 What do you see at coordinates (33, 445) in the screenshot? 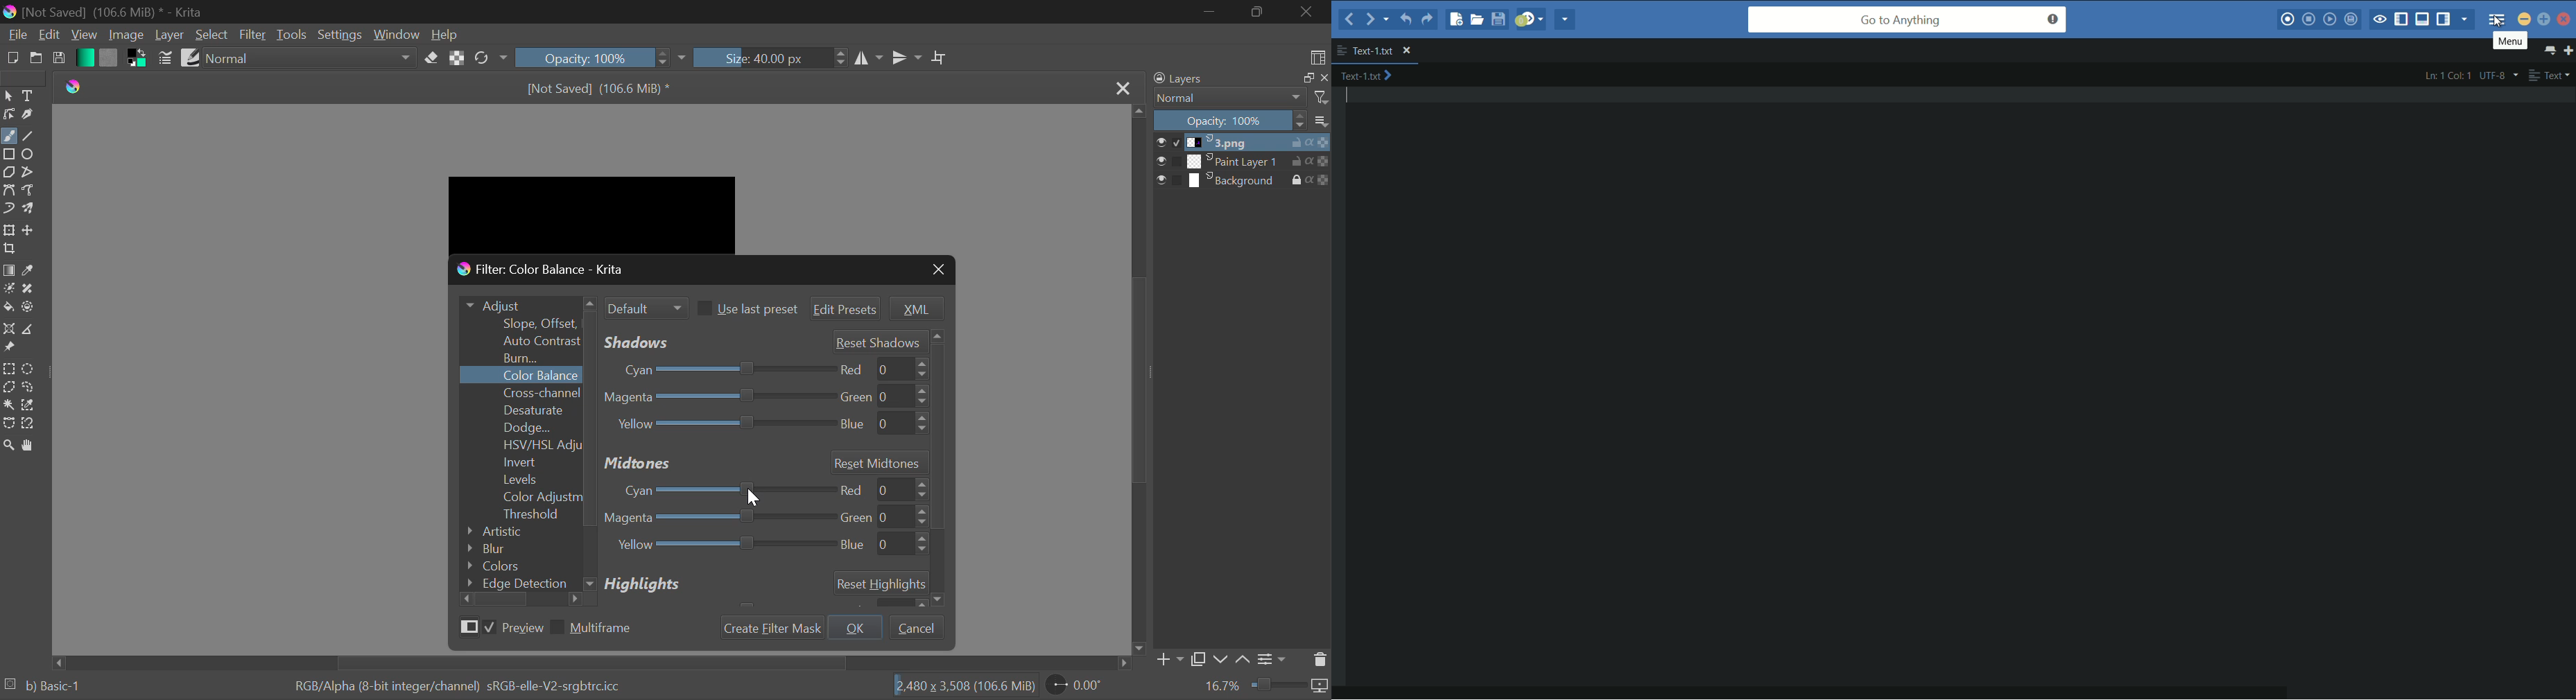
I see `Pan` at bounding box center [33, 445].